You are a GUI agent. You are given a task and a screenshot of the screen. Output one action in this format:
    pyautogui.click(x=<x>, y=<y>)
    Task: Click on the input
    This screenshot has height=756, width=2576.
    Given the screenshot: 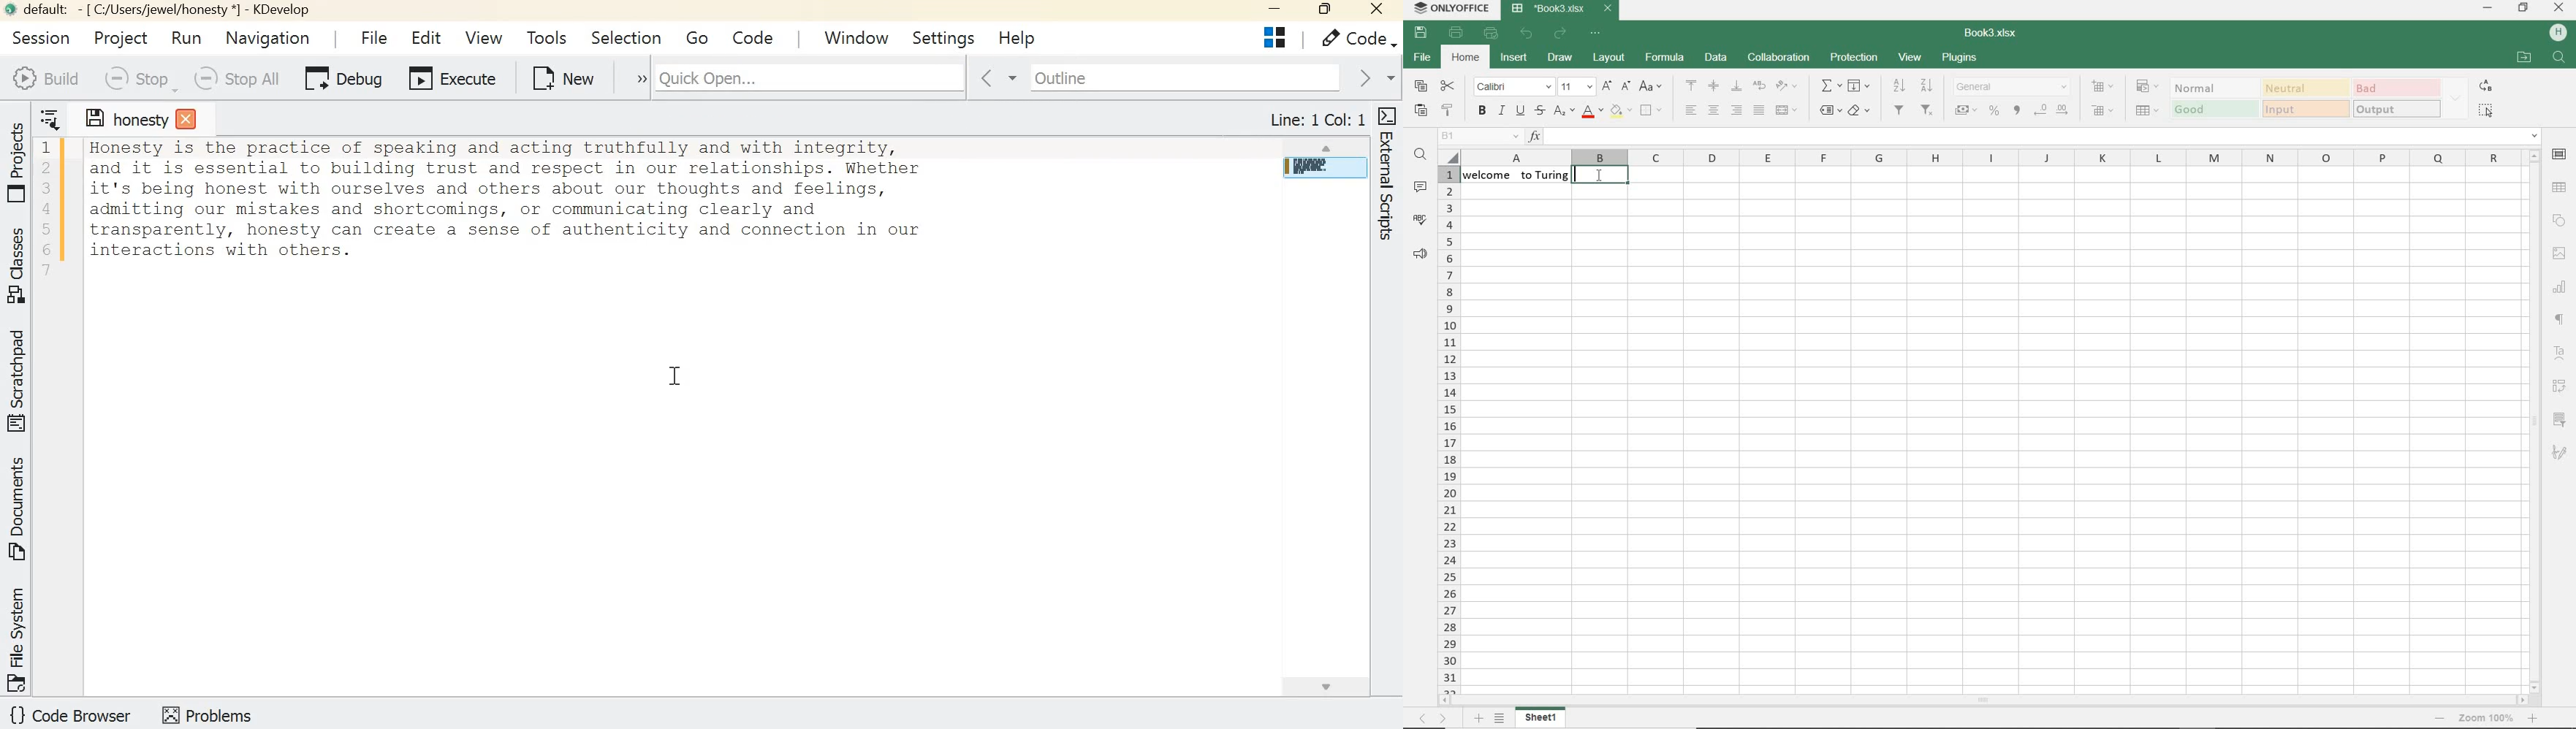 What is the action you would take?
    pyautogui.click(x=2306, y=110)
    